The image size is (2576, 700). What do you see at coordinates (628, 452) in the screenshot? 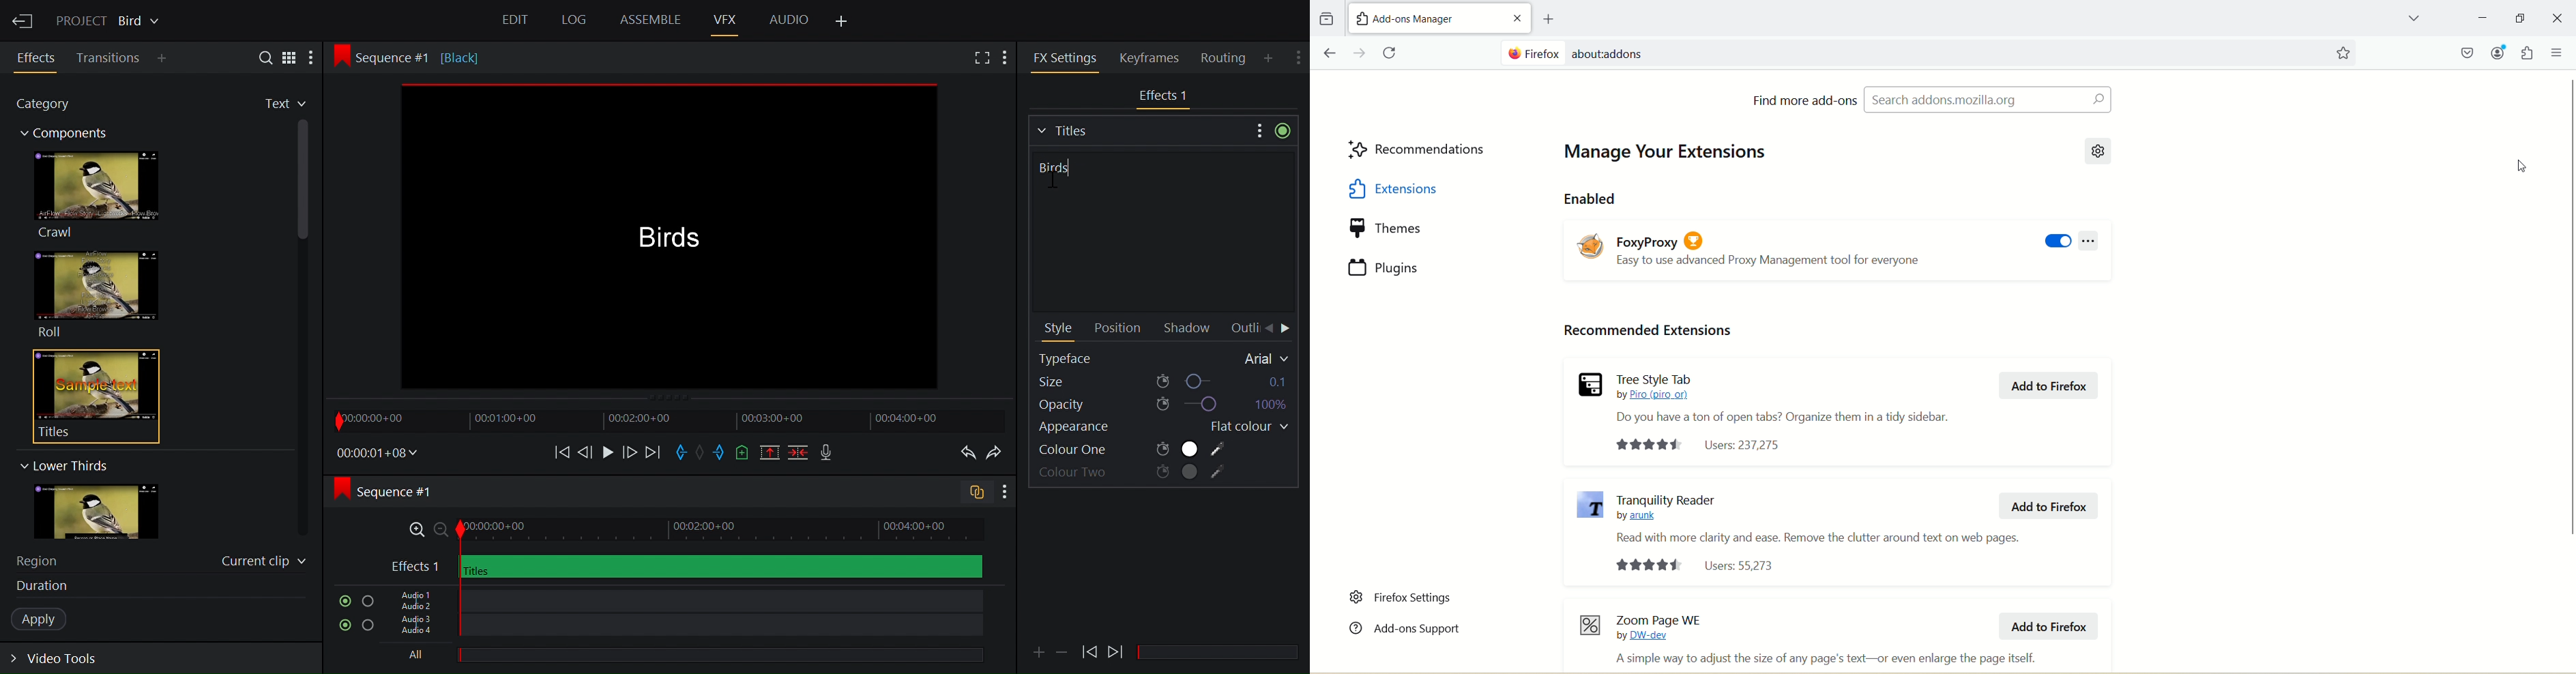
I see `Nudge one frame forward` at bounding box center [628, 452].